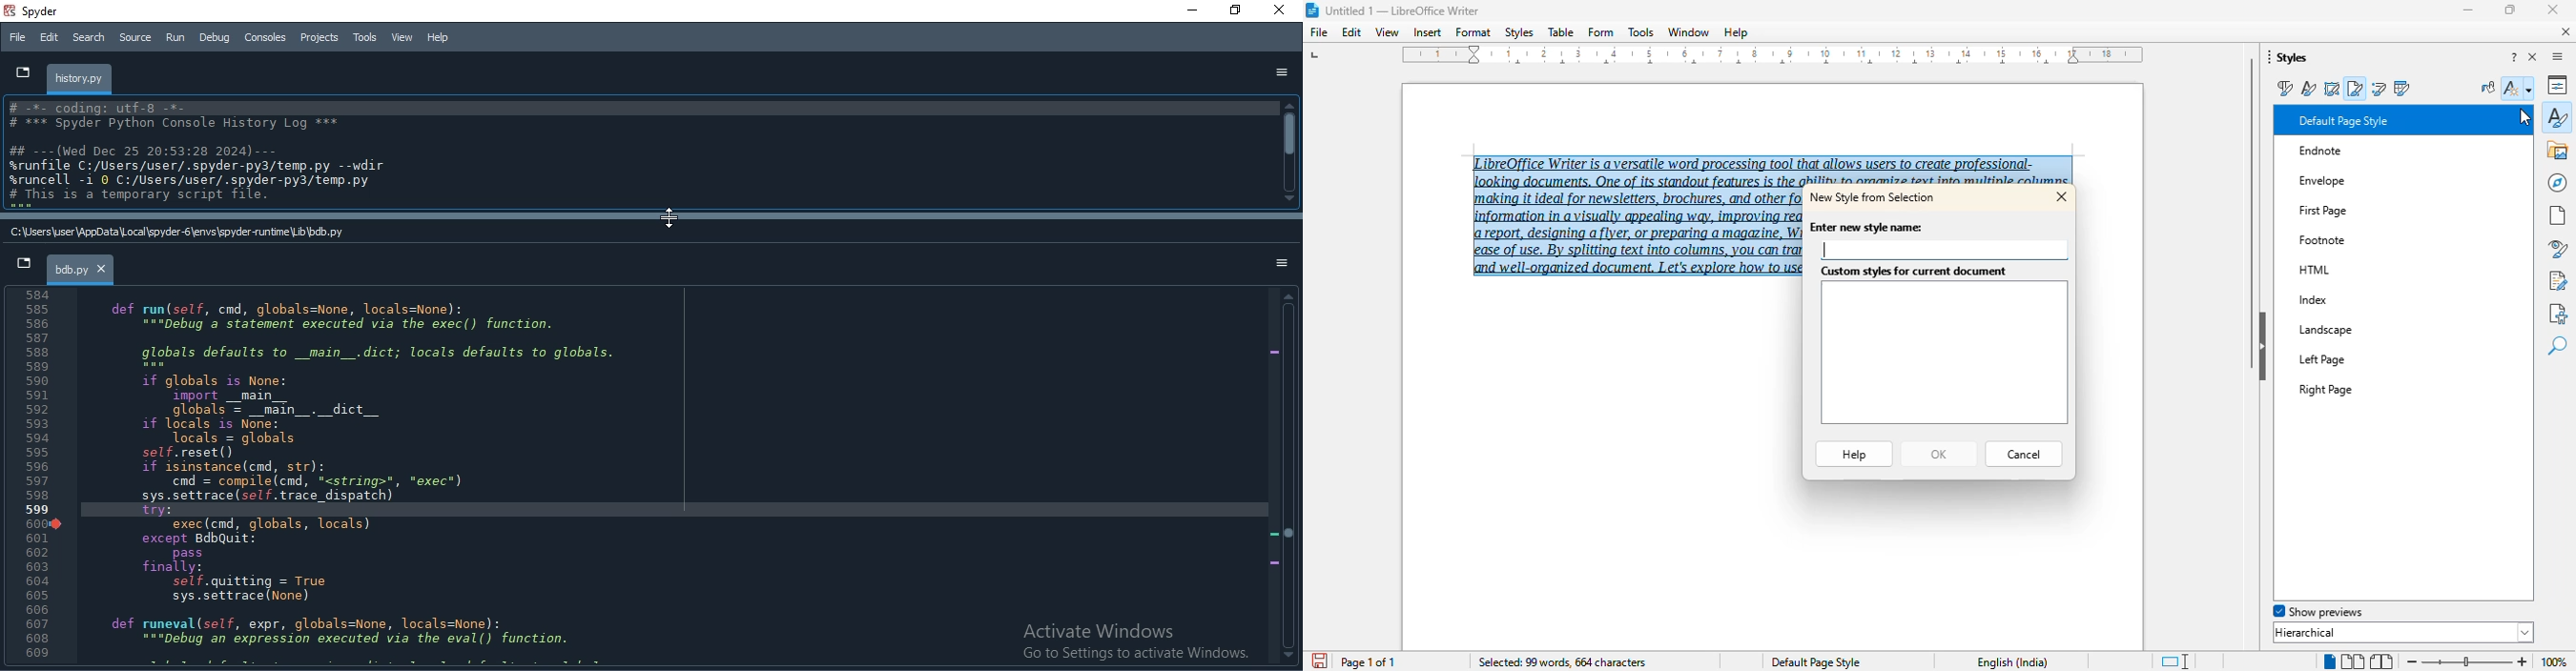  I want to click on styles, so click(1519, 33).